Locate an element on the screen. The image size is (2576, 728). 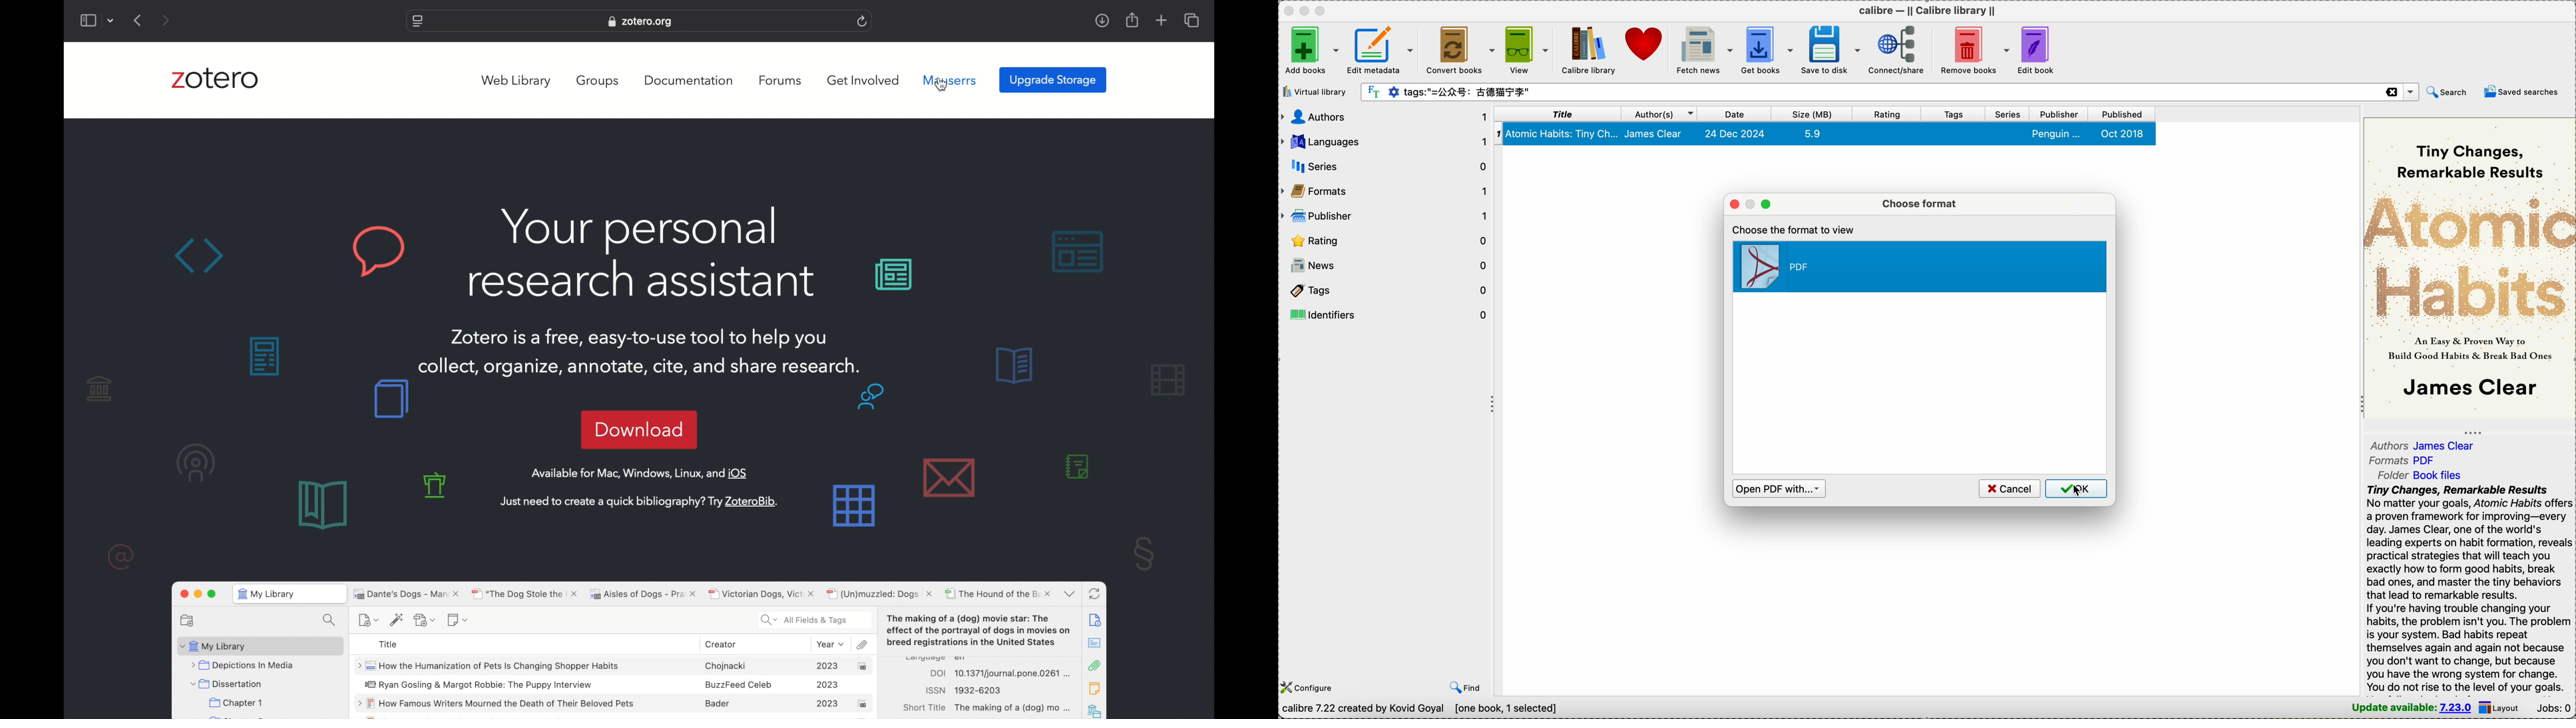
published is located at coordinates (2124, 114).